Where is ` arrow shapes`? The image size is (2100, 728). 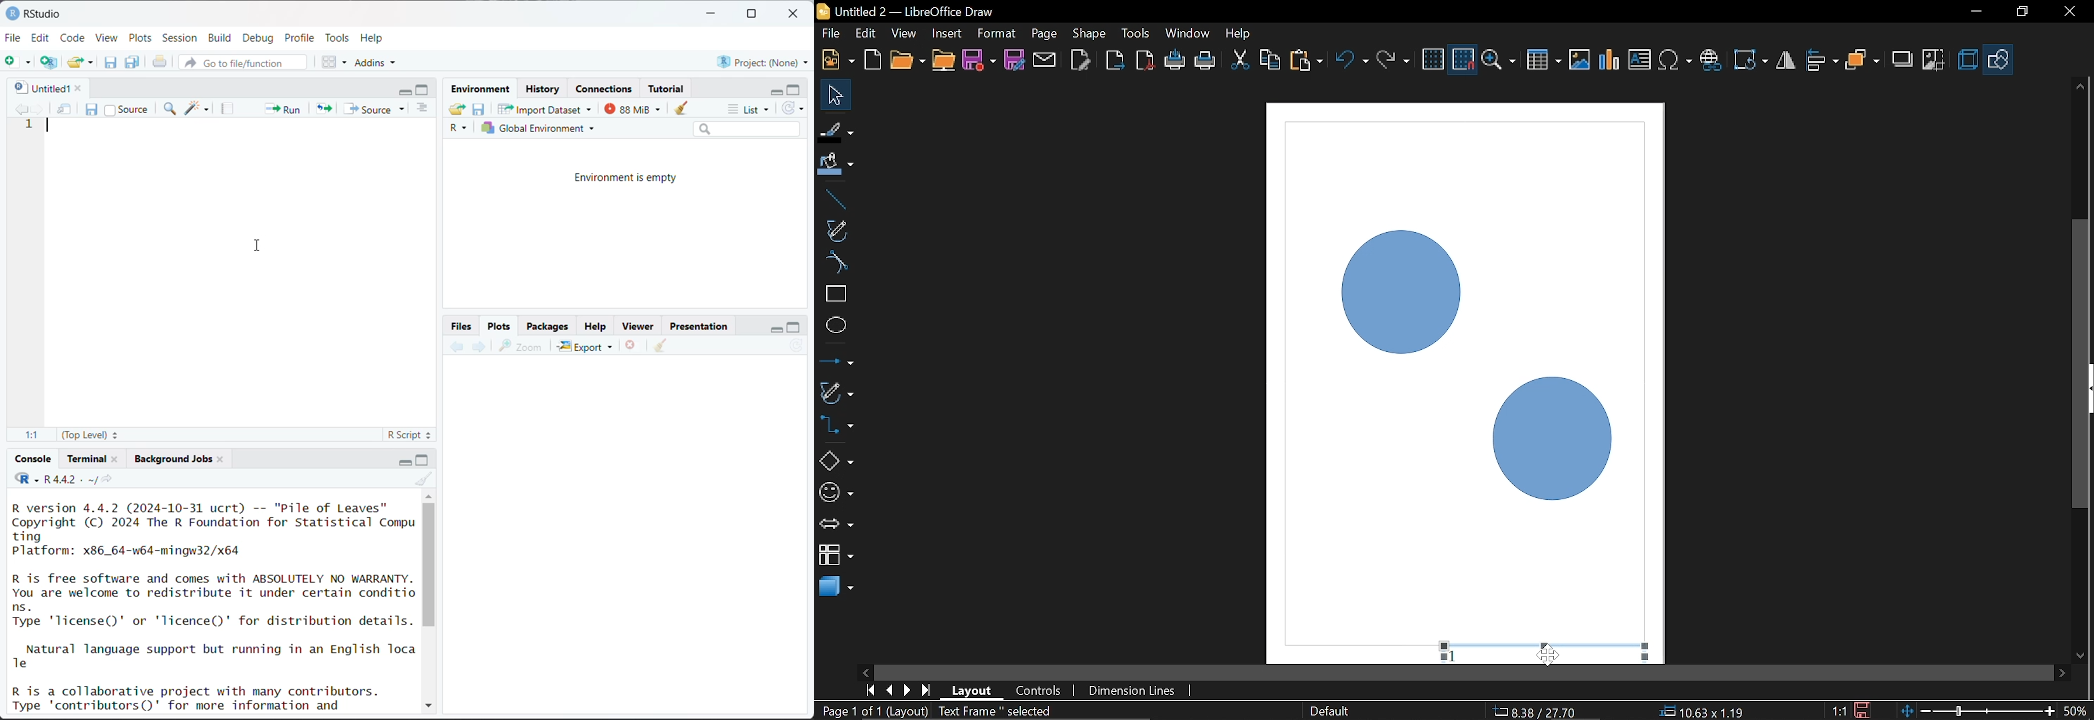
 arrow shapes is located at coordinates (836, 526).